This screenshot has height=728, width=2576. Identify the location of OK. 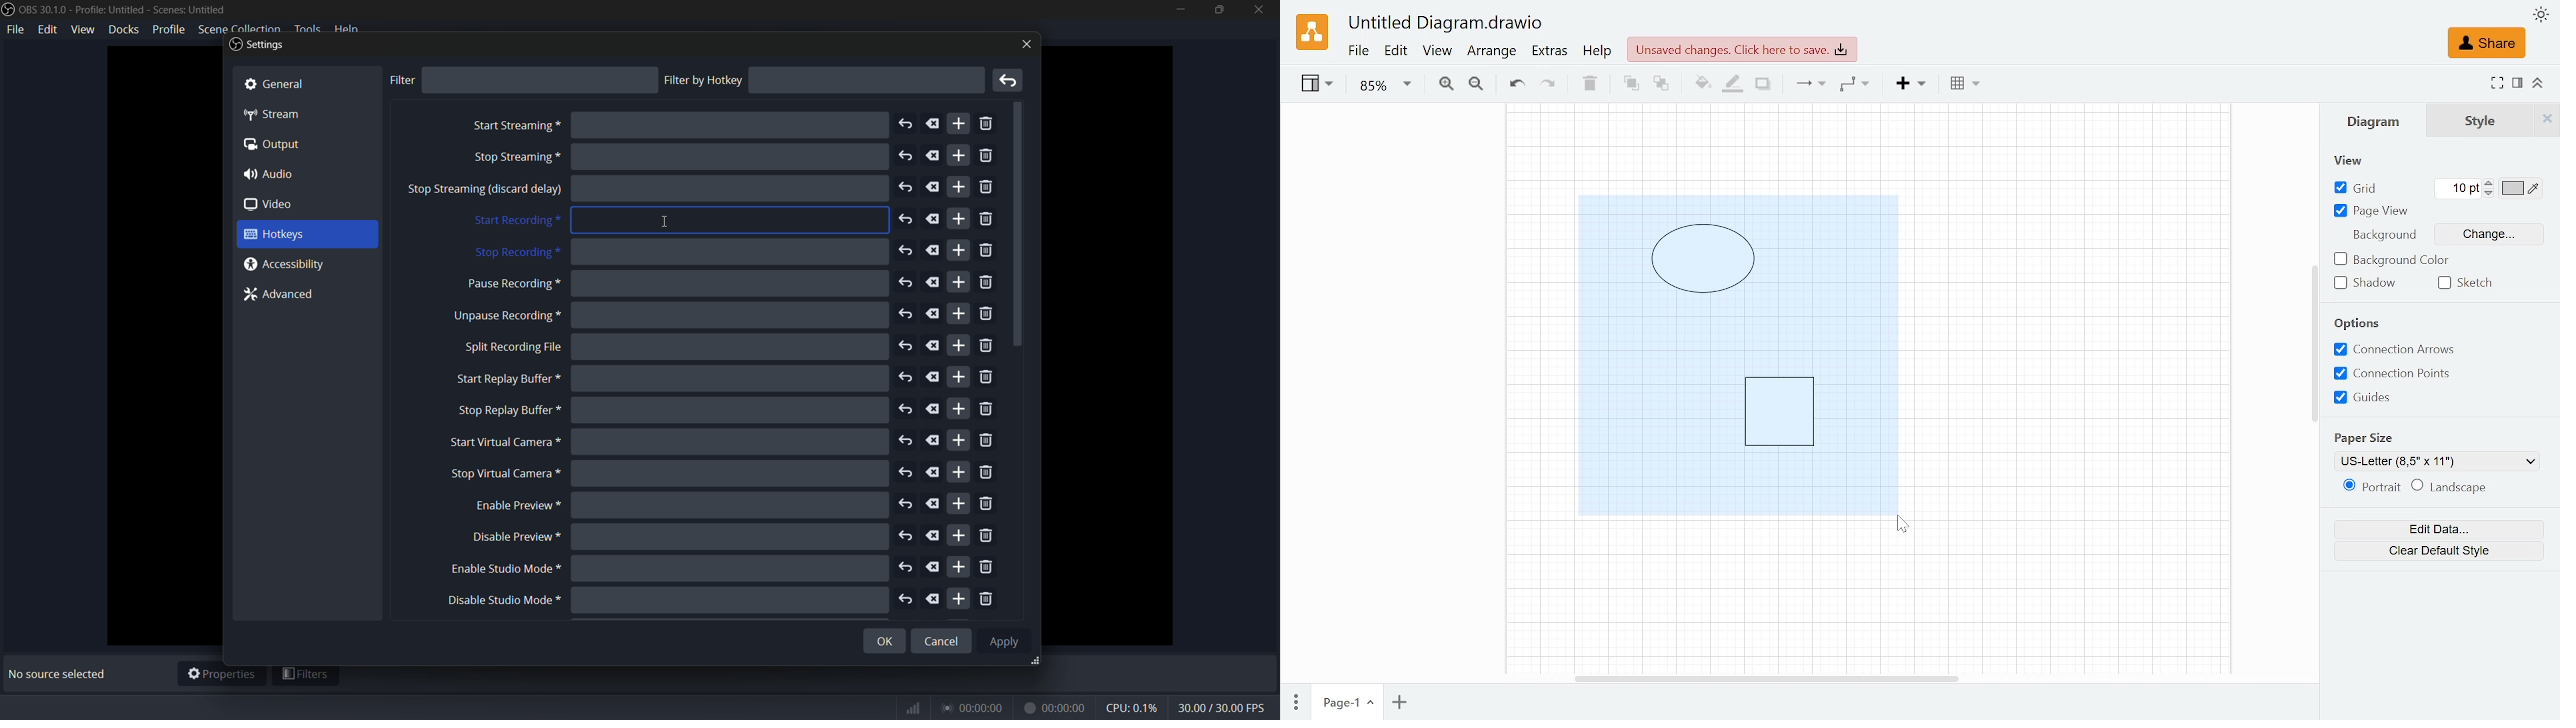
(874, 643).